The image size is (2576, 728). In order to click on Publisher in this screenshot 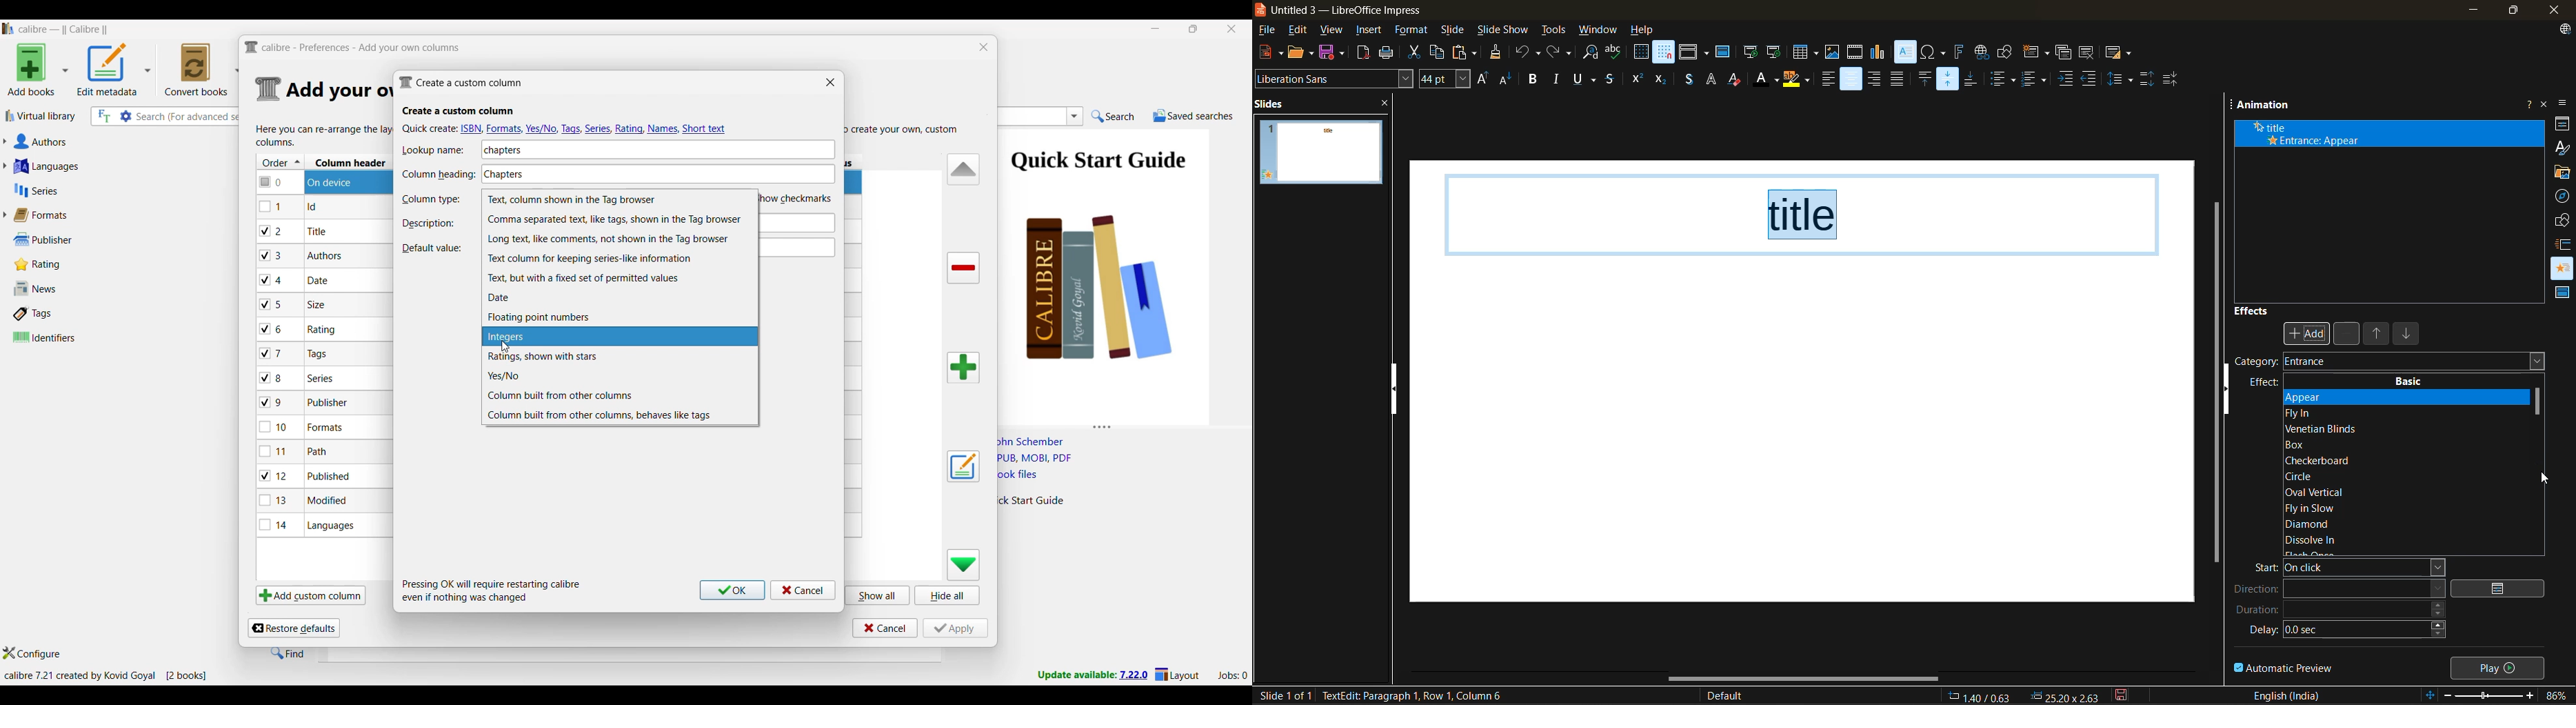, I will do `click(58, 240)`.